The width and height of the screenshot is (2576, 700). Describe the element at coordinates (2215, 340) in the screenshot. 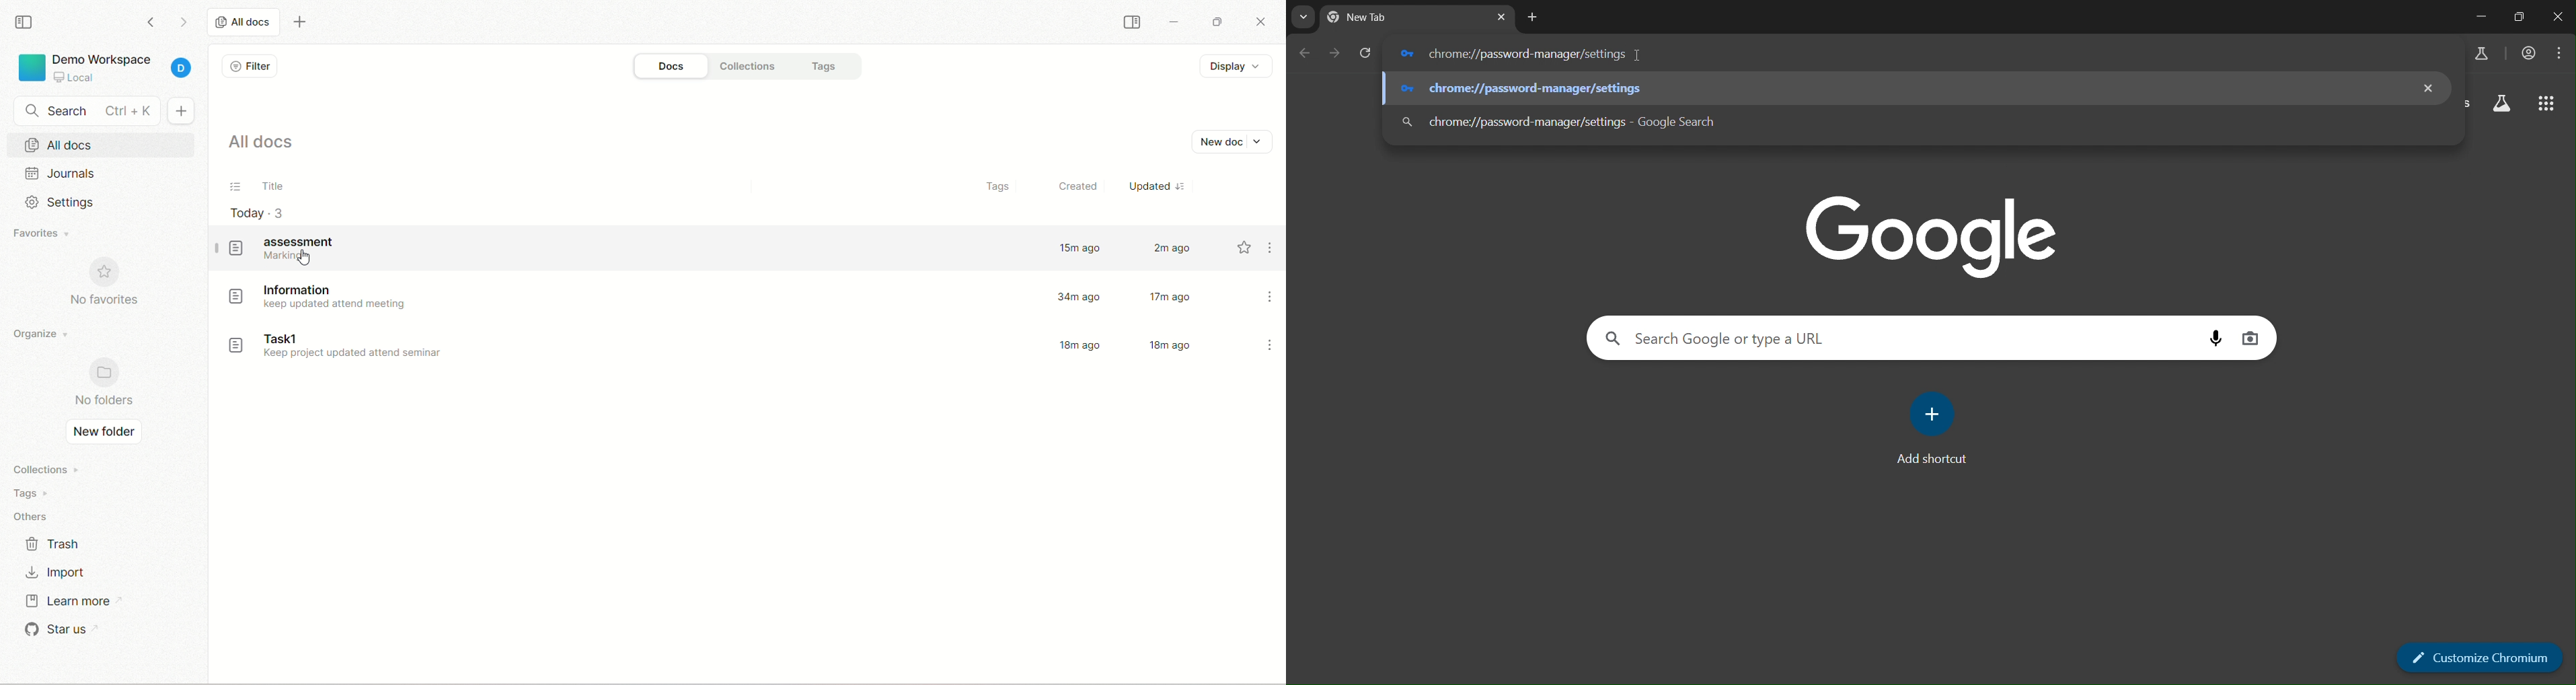

I see `voice search` at that location.